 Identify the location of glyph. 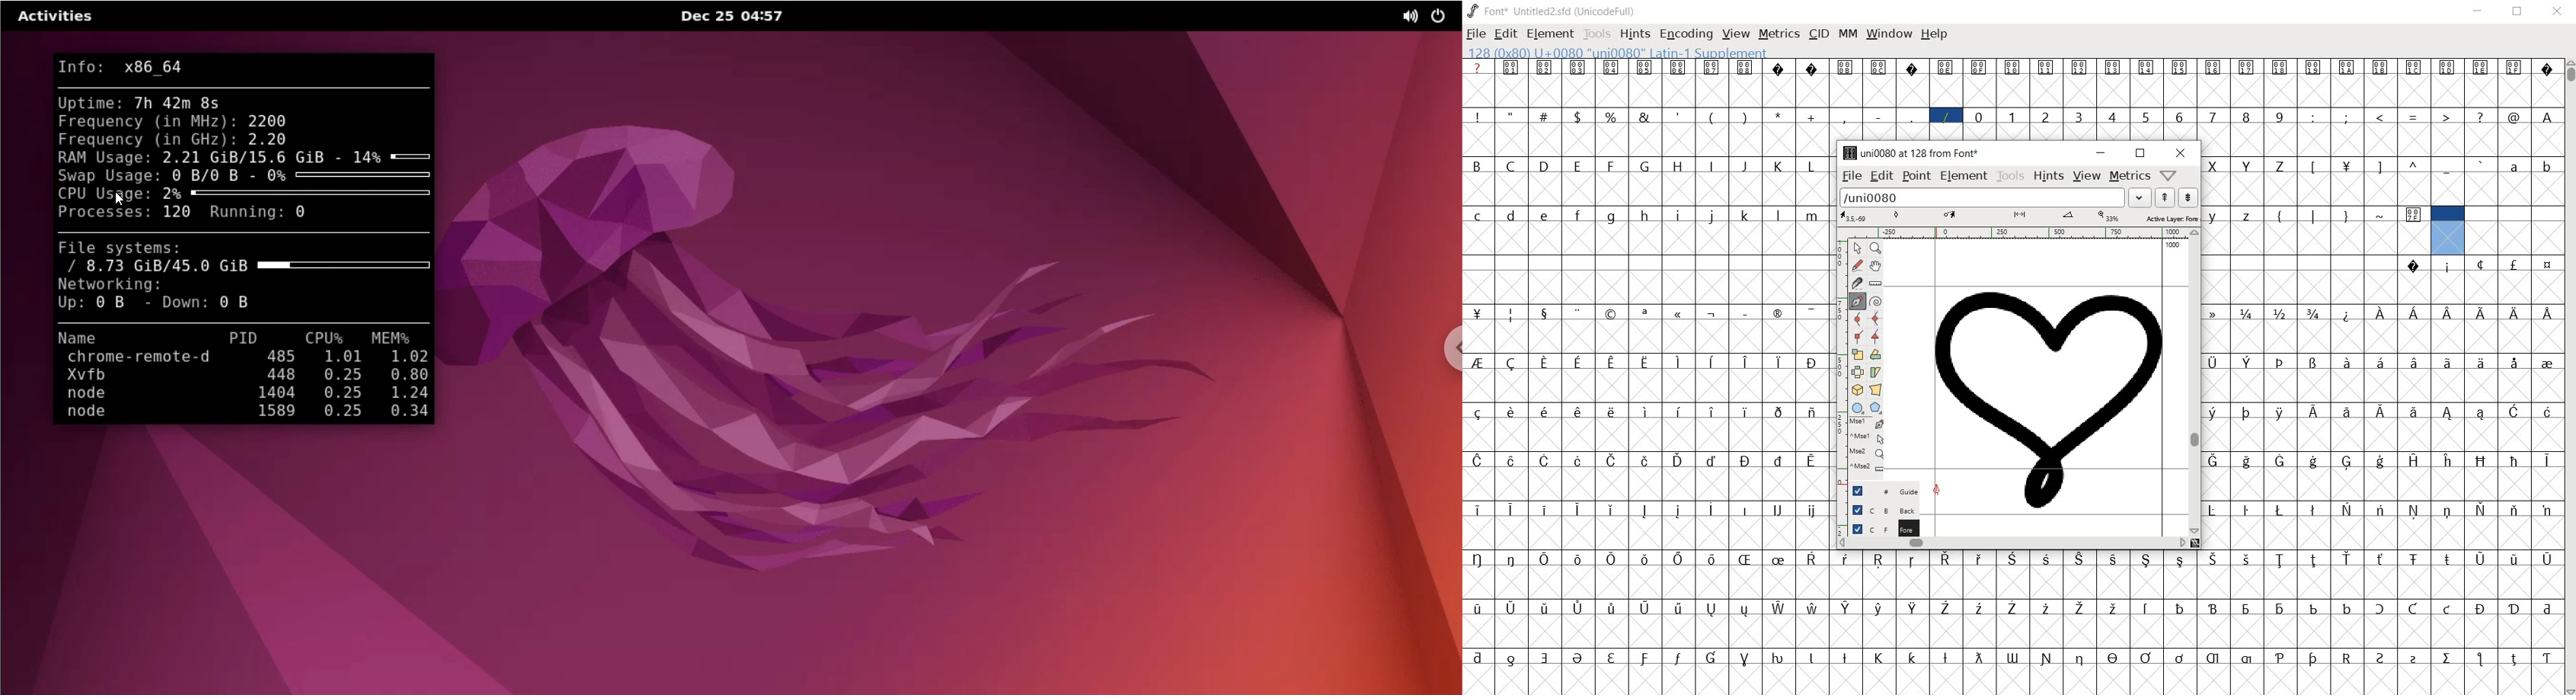
(1777, 216).